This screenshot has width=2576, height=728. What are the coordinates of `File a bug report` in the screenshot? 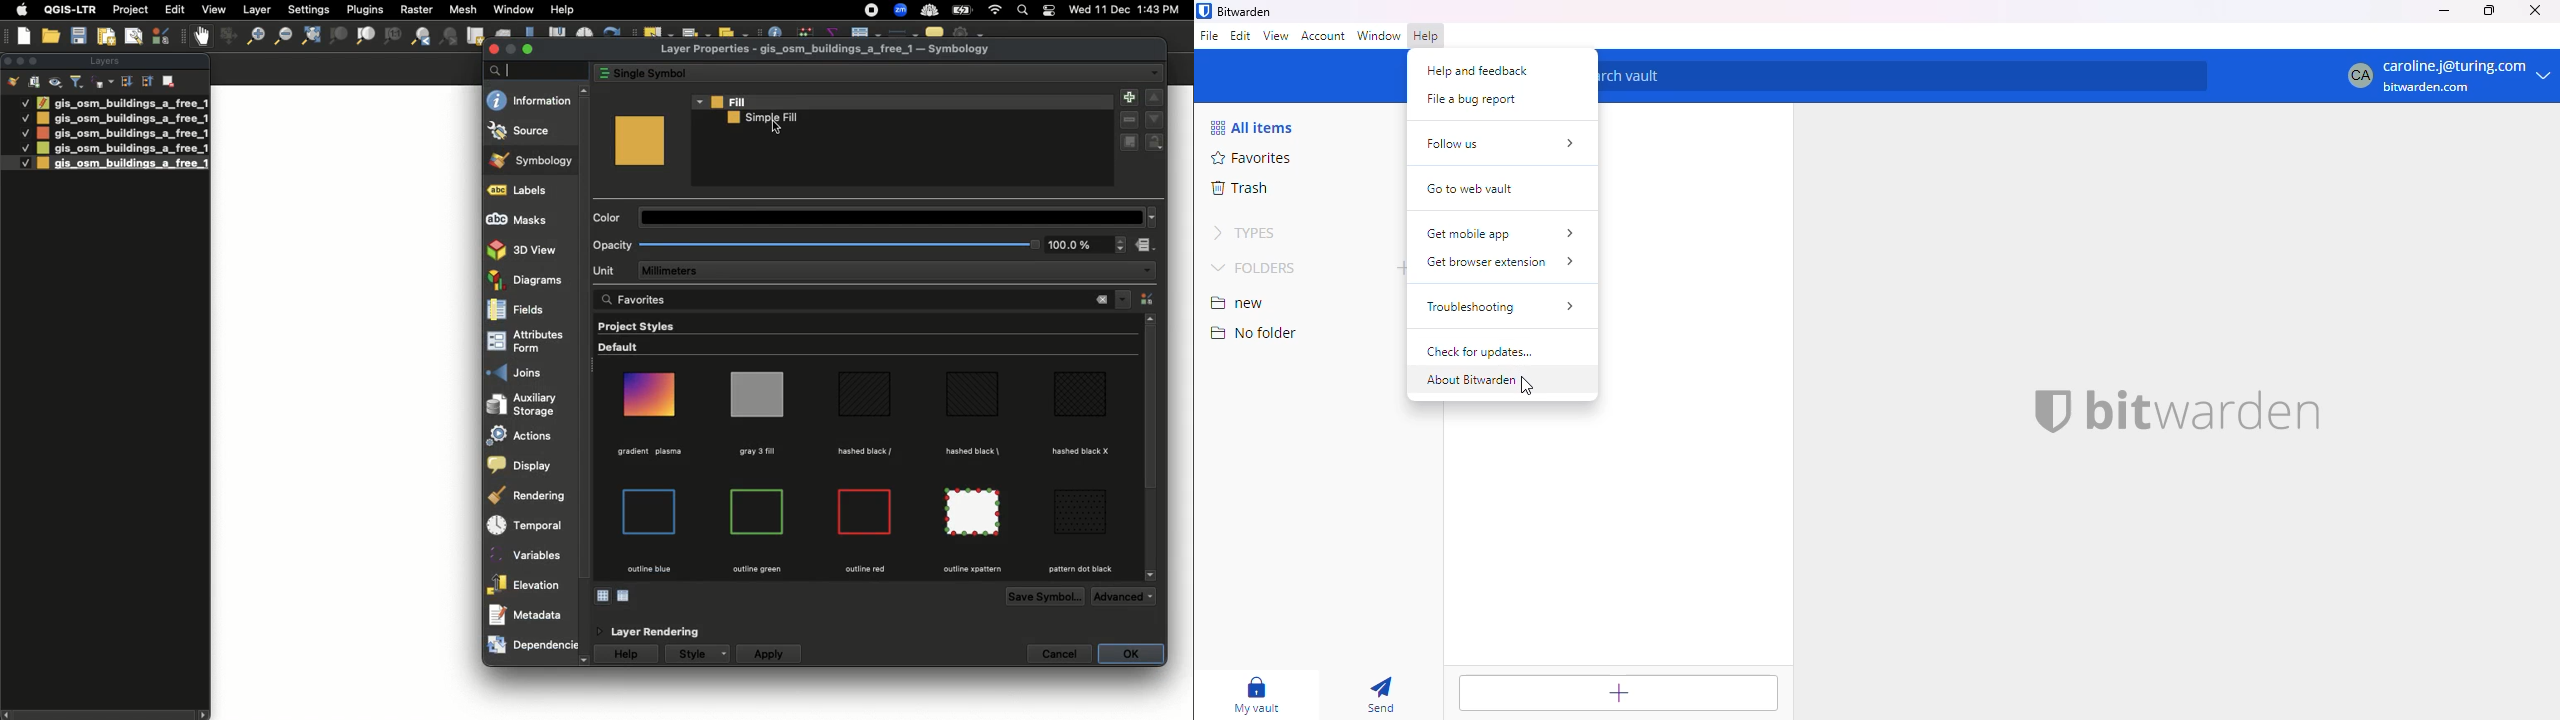 It's located at (1479, 98).